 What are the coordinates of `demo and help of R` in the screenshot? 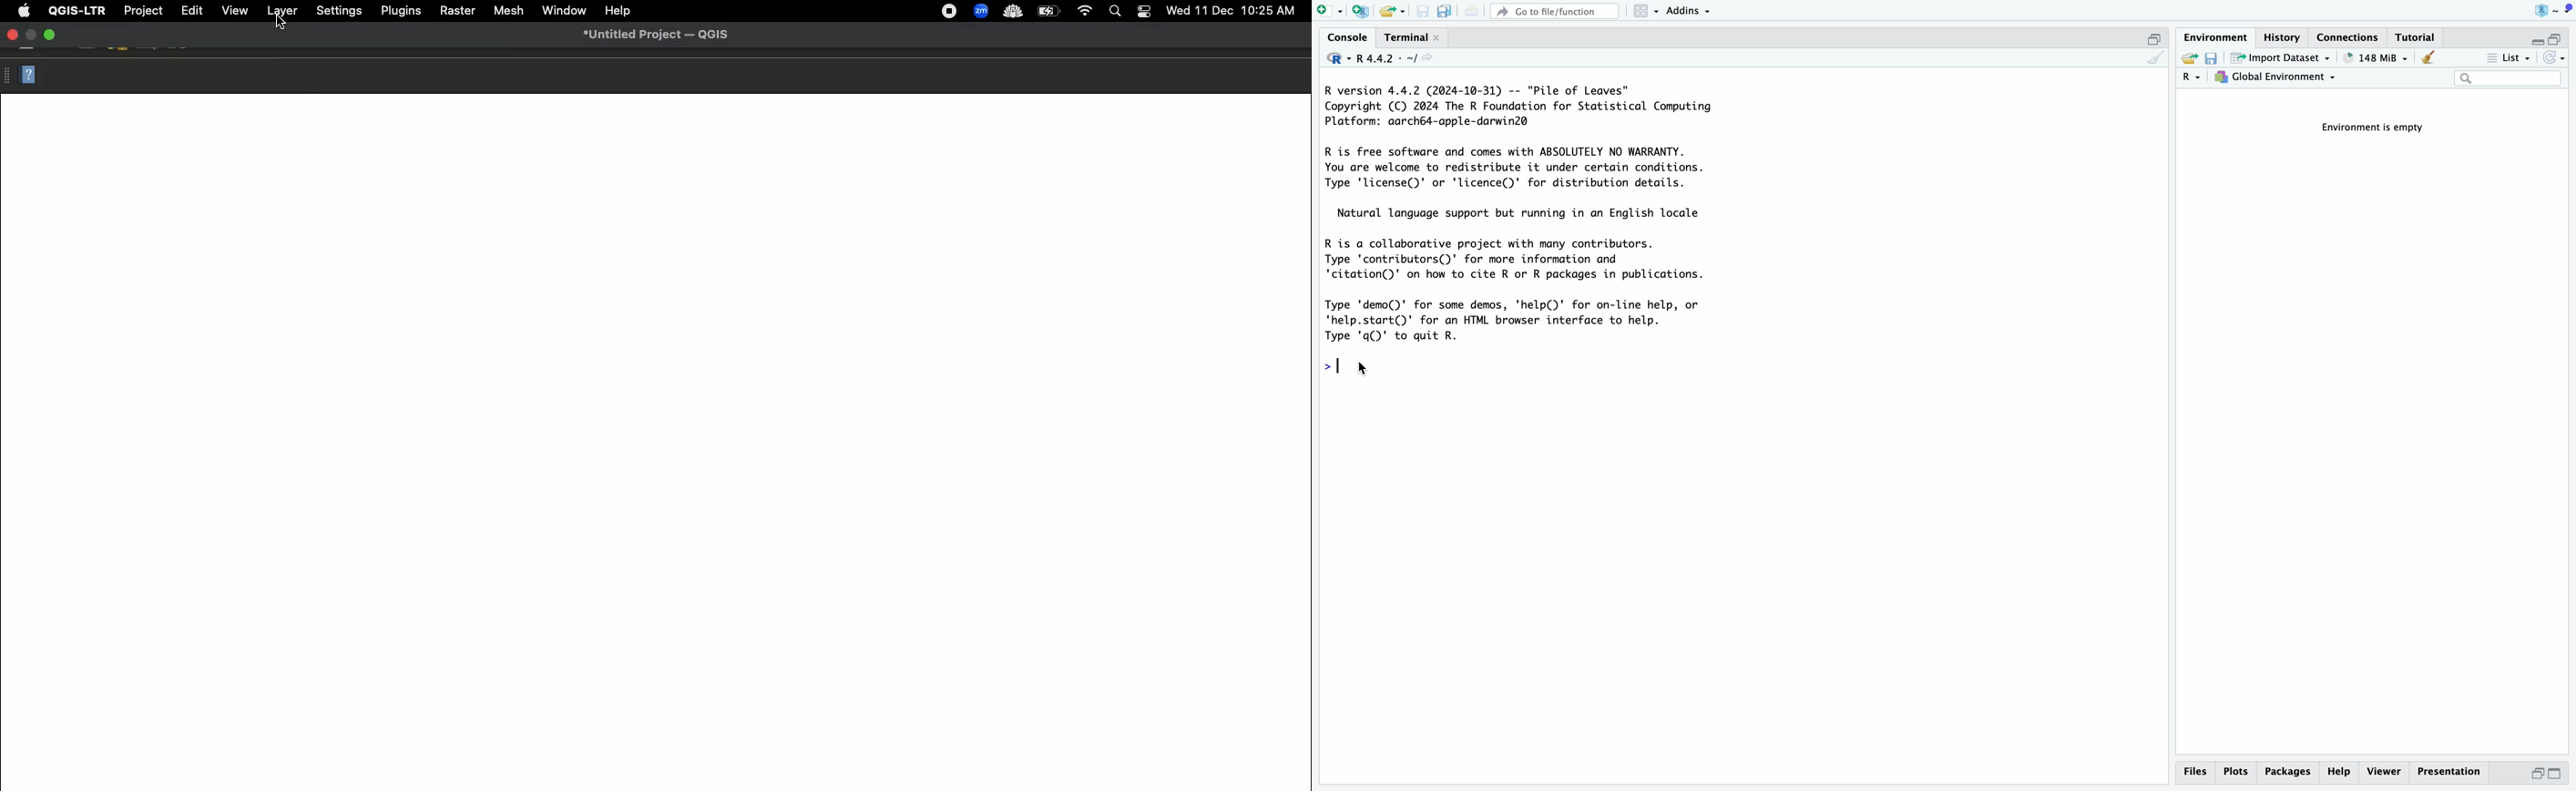 It's located at (1522, 320).